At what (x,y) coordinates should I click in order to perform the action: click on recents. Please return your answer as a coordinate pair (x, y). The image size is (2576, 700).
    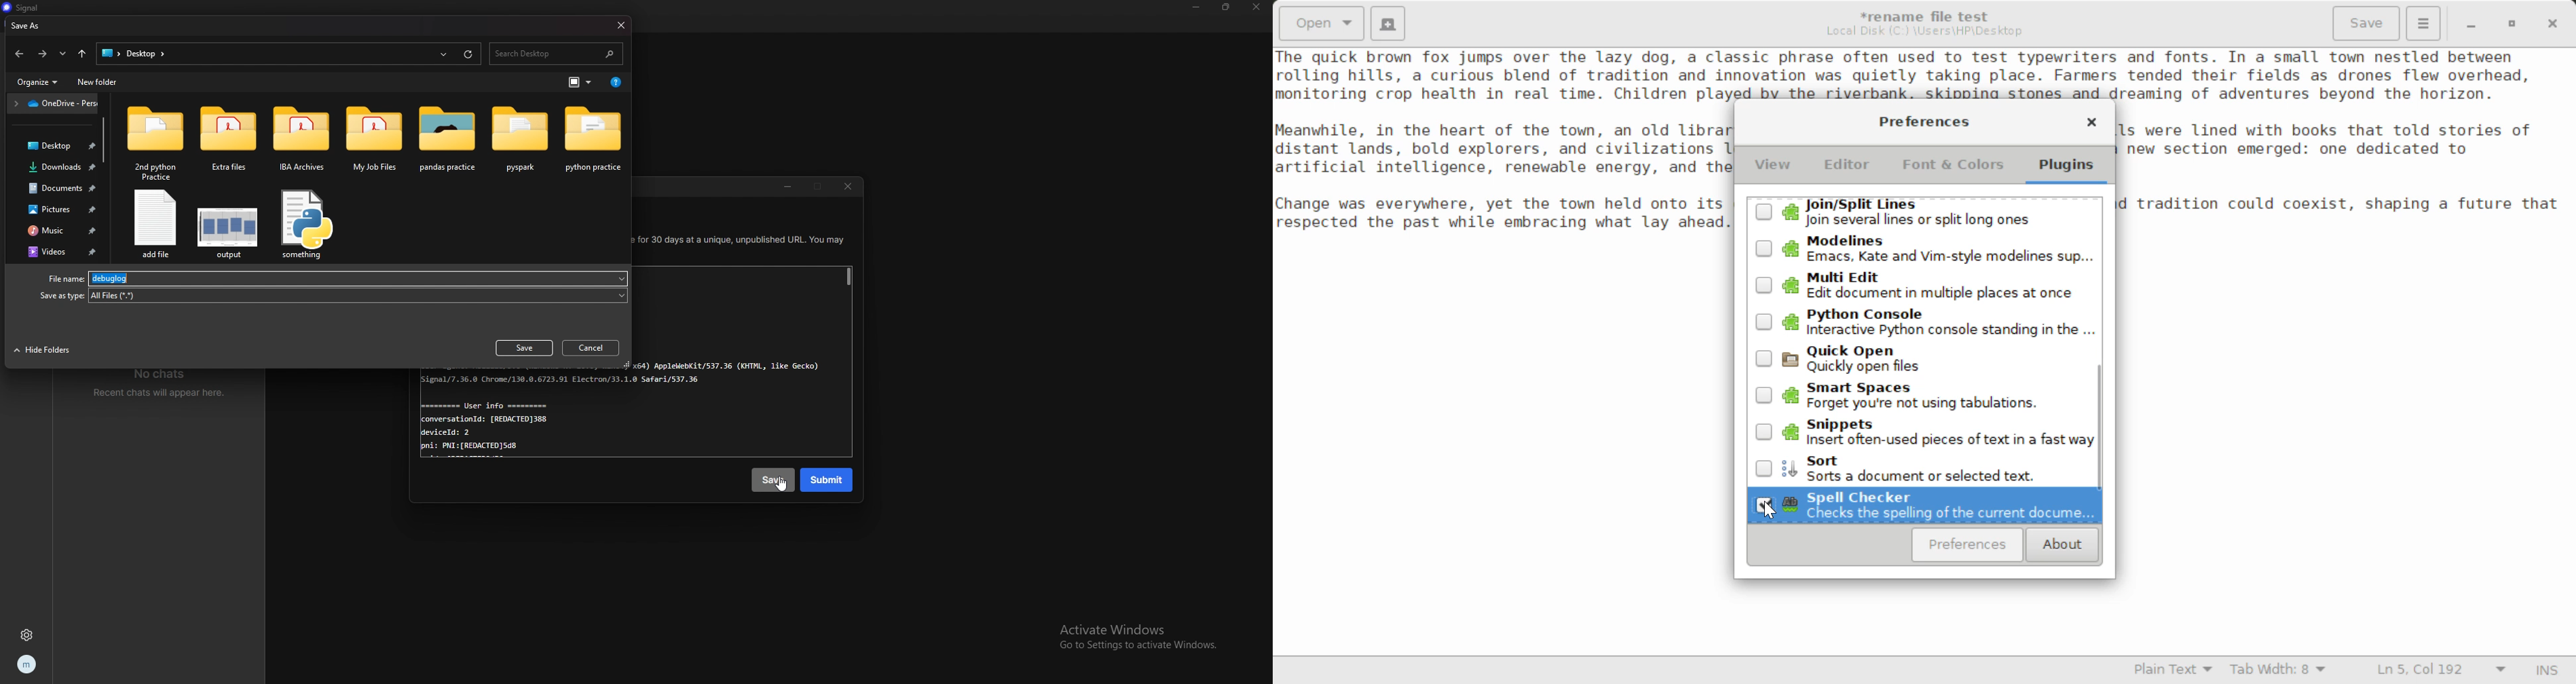
    Looking at the image, I should click on (63, 54).